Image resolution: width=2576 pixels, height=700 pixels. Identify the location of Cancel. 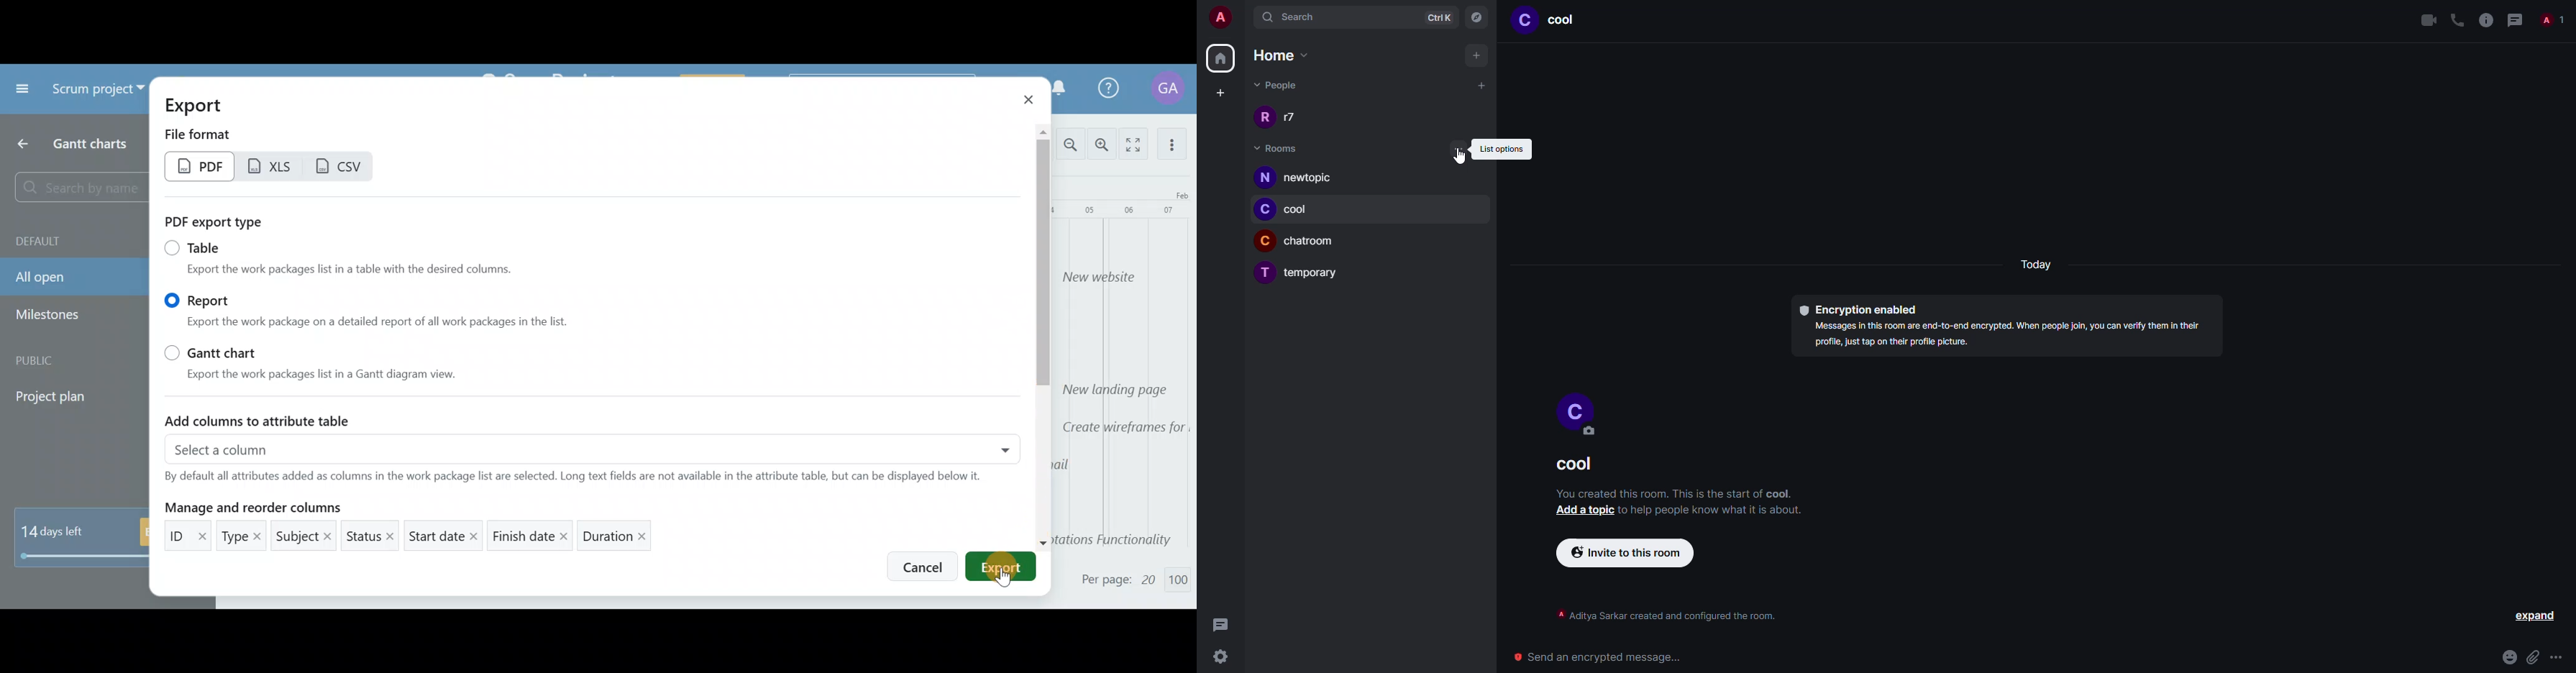
(925, 565).